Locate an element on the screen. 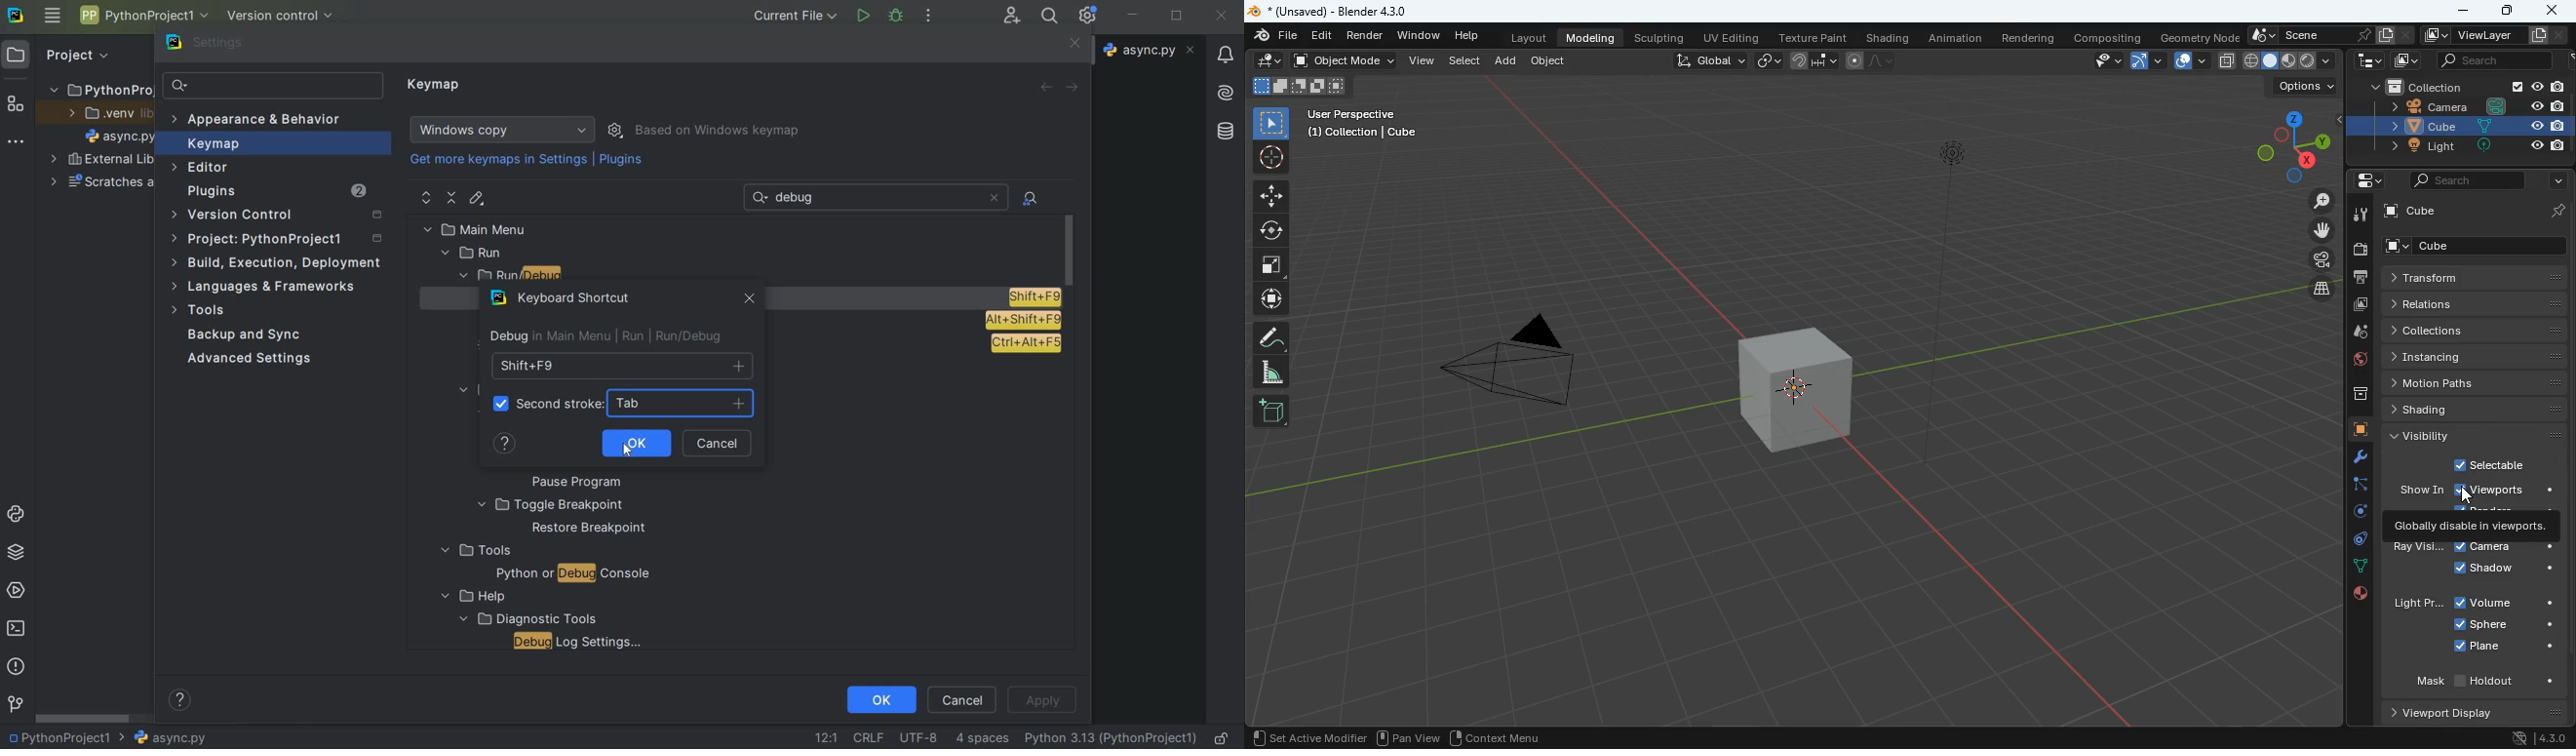  cube is located at coordinates (2478, 247).